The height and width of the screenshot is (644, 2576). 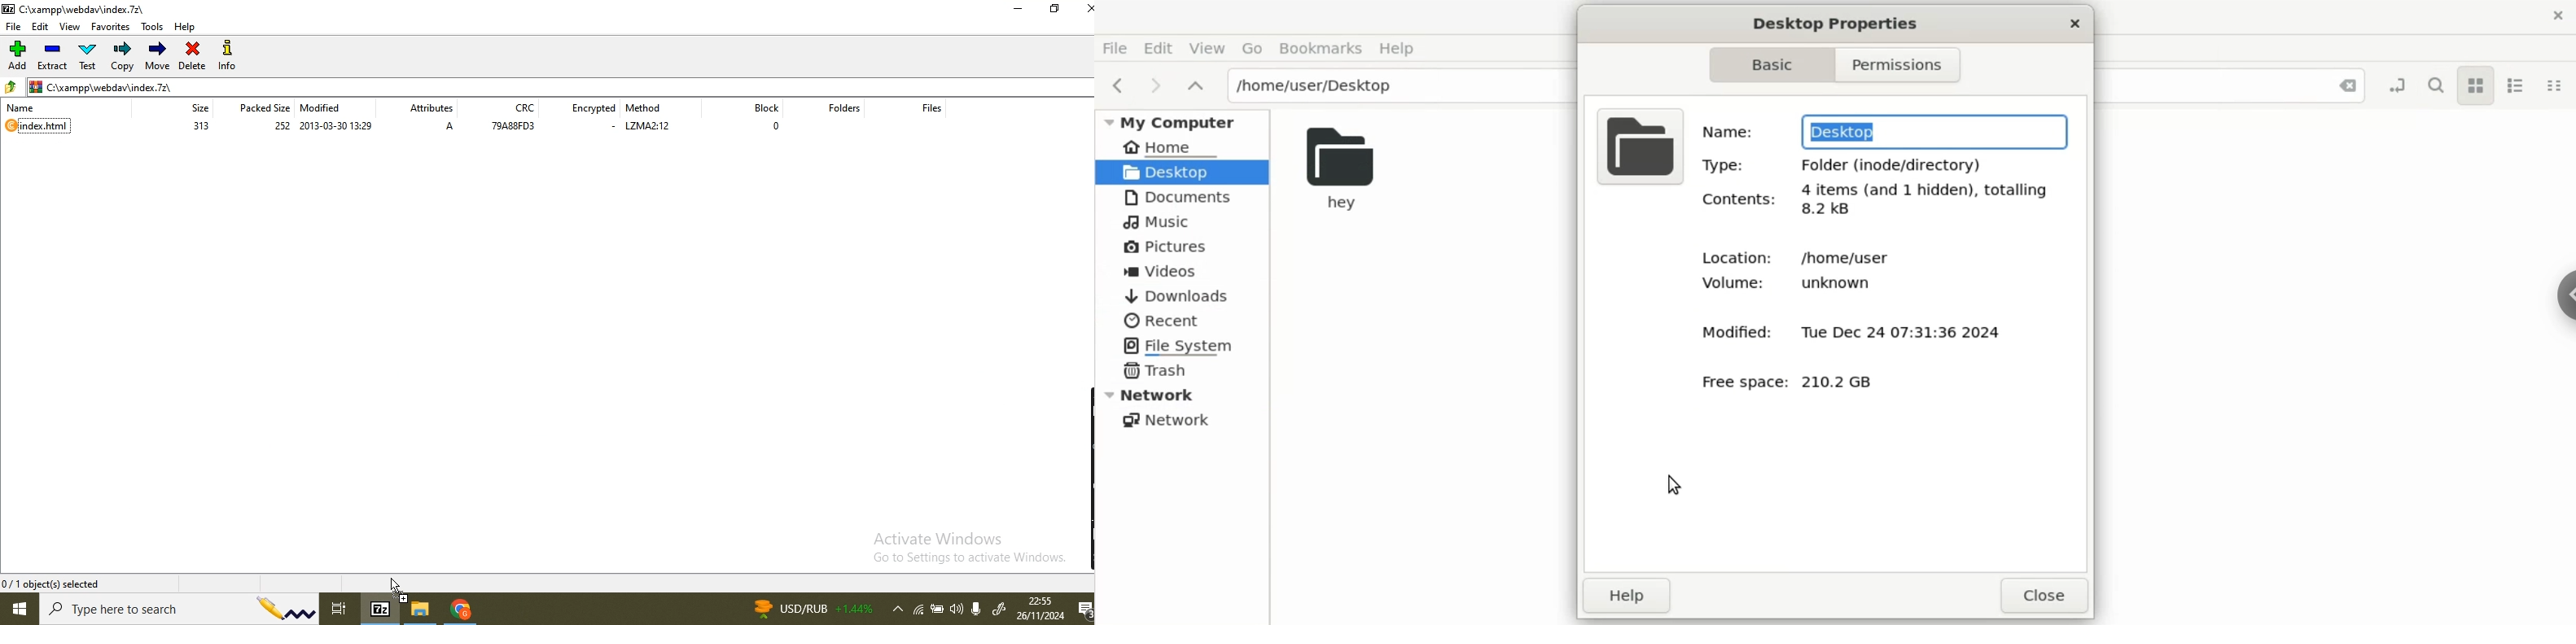 What do you see at coordinates (1174, 147) in the screenshot?
I see `home` at bounding box center [1174, 147].